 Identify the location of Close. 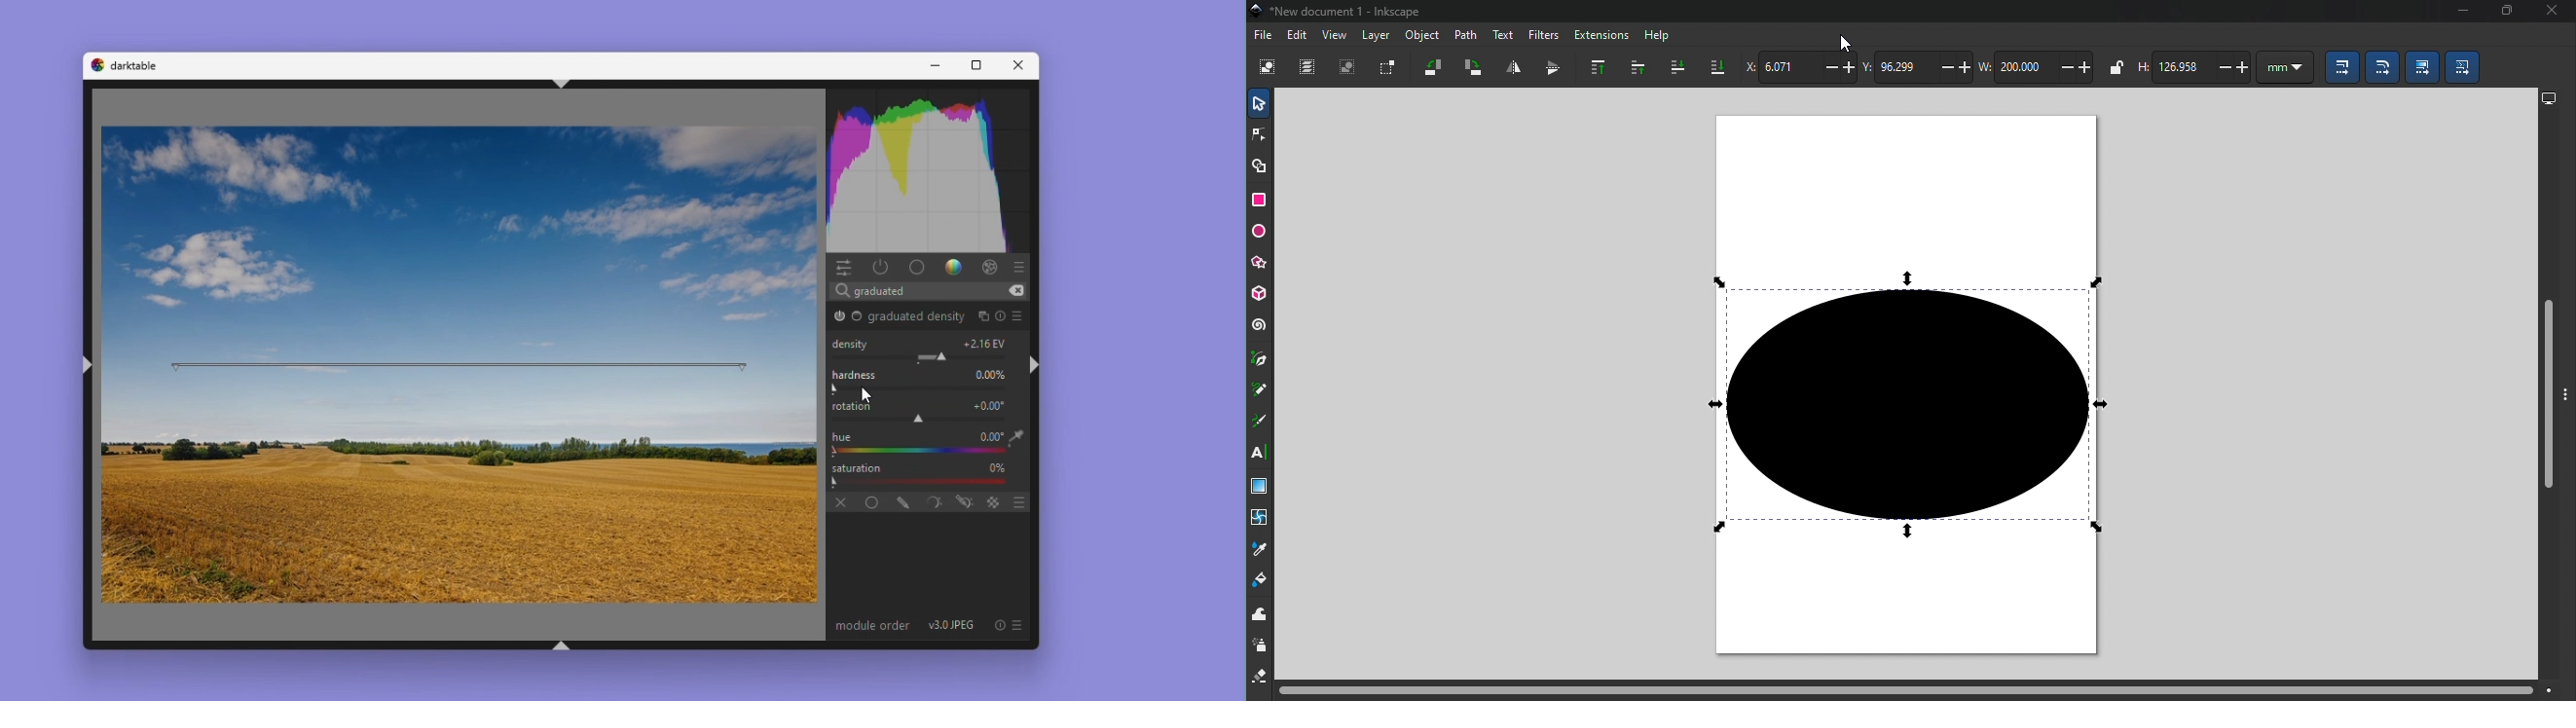
(1015, 65).